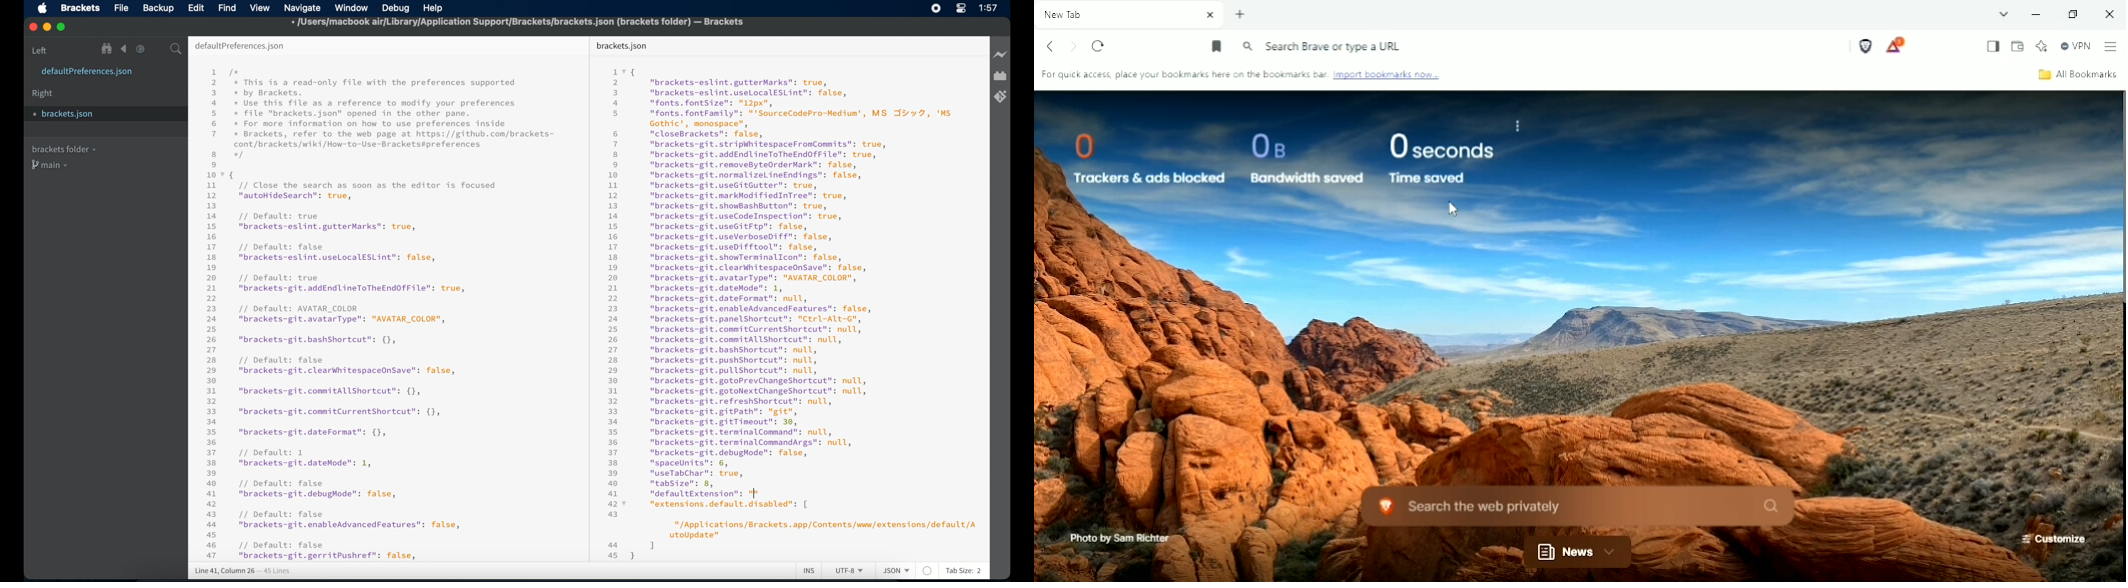  I want to click on show file in tree, so click(107, 49).